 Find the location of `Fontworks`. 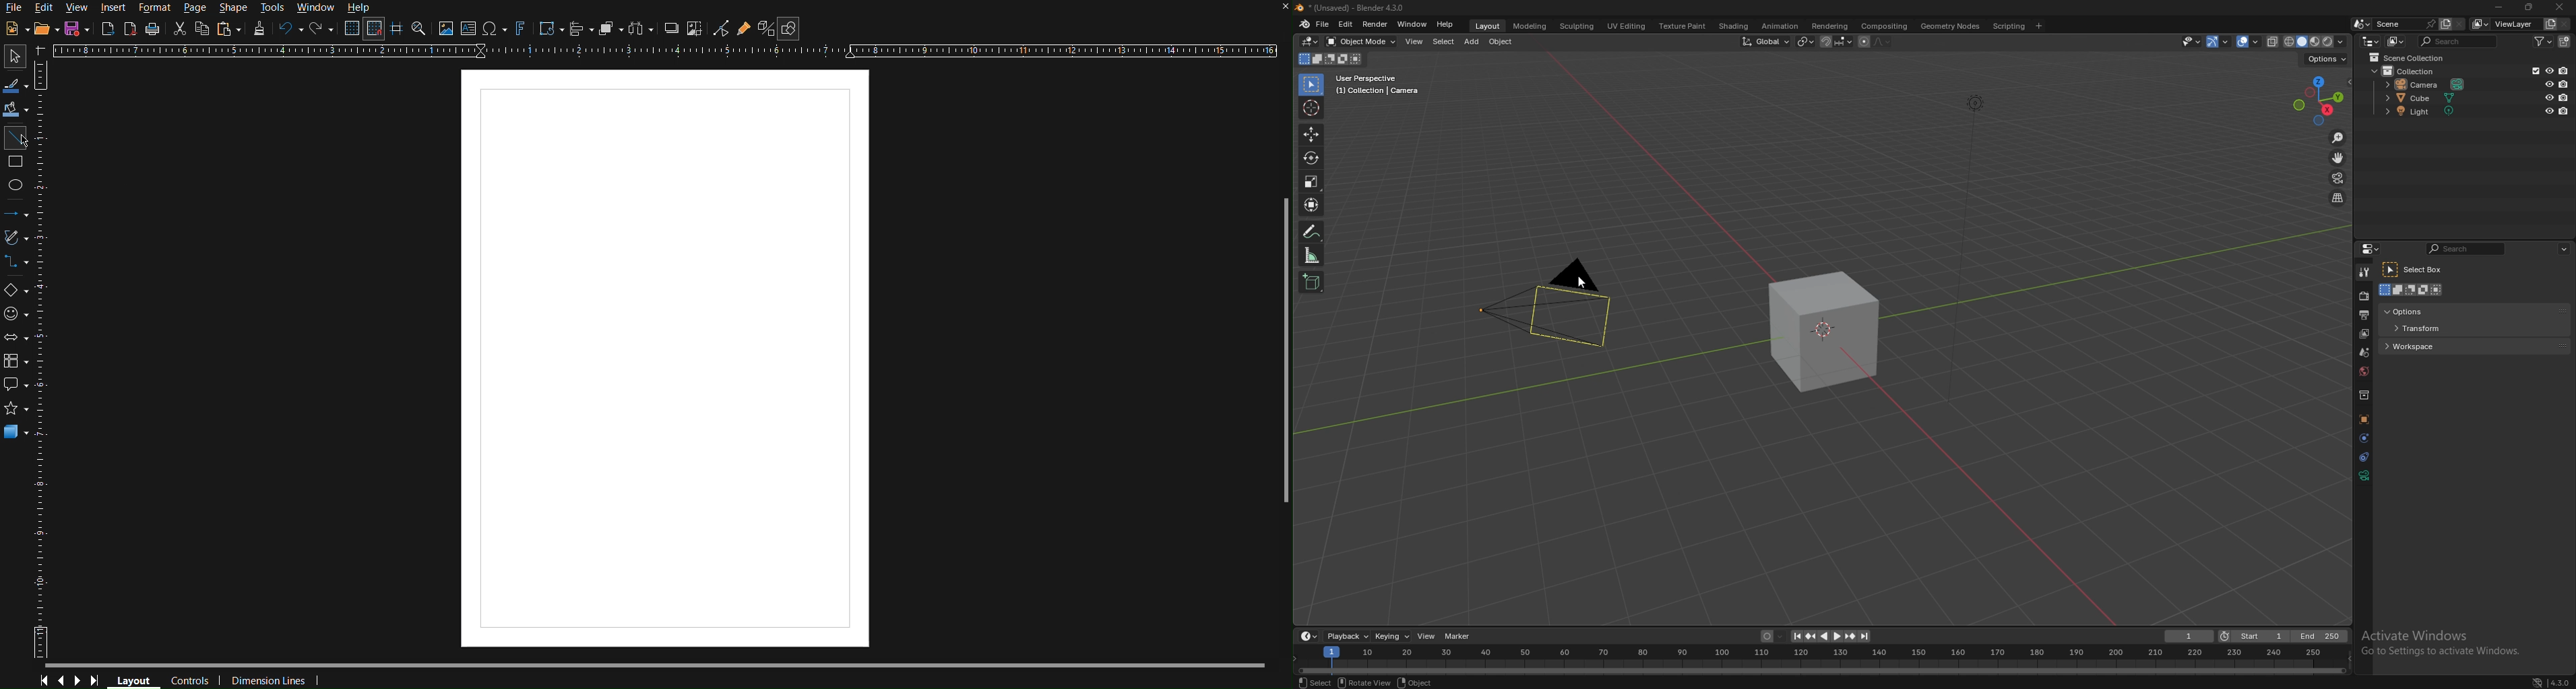

Fontworks is located at coordinates (522, 28).